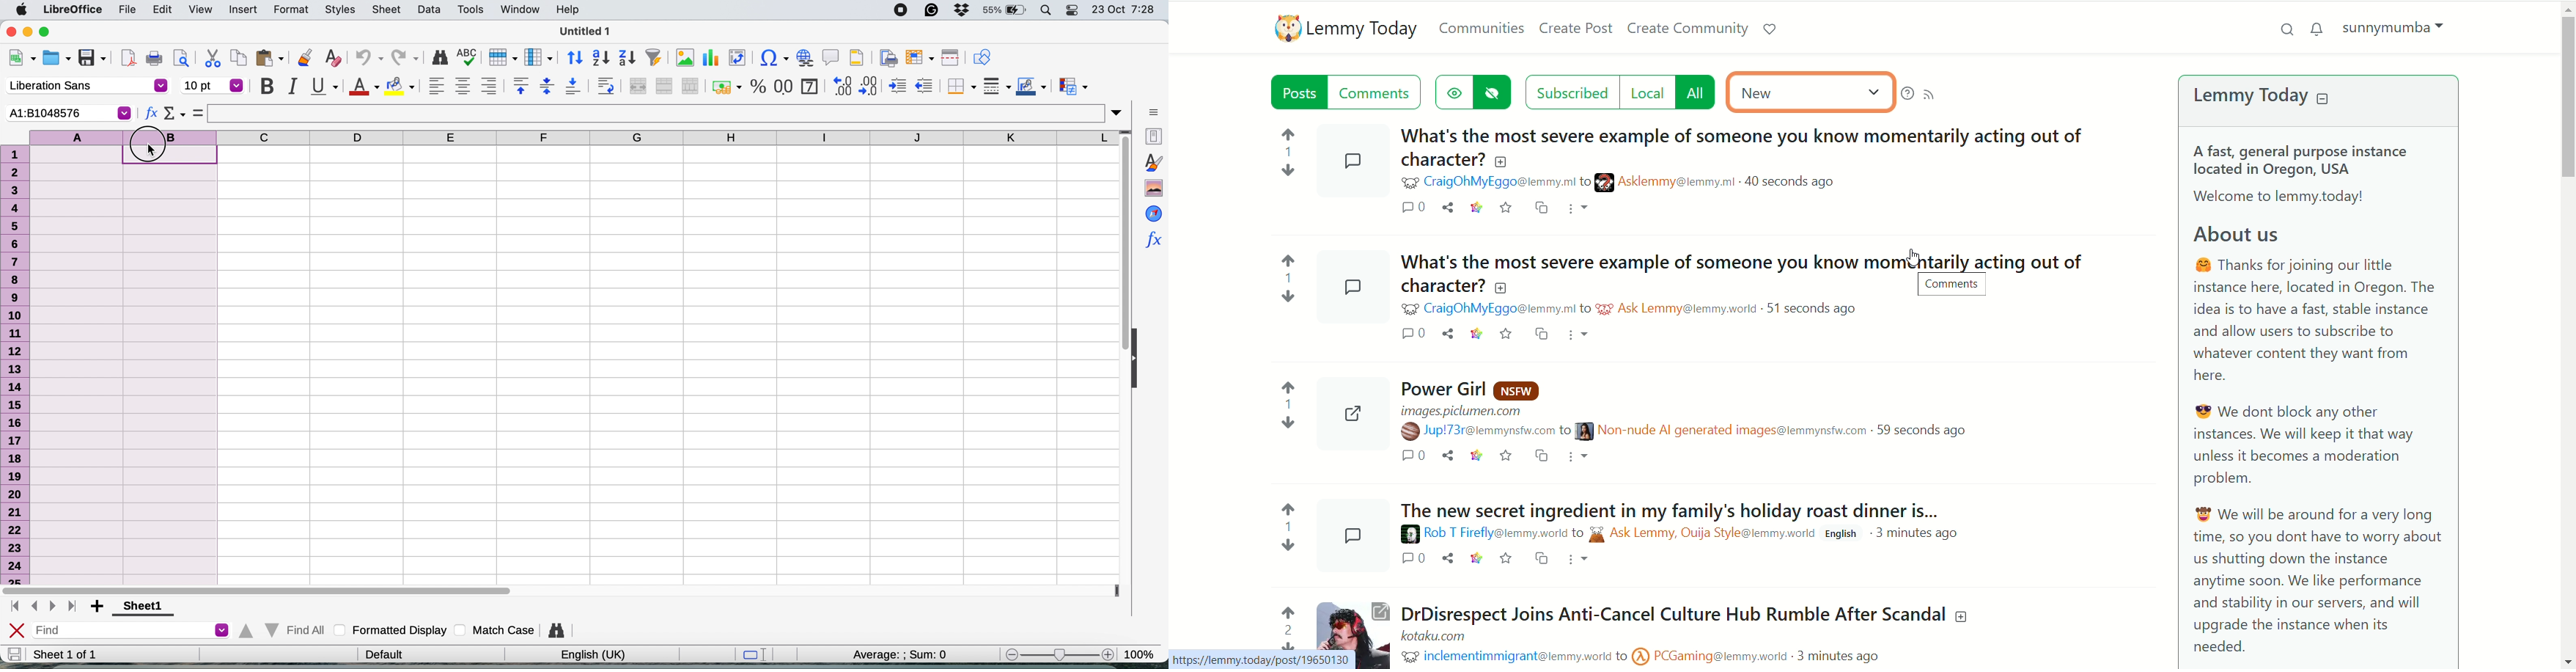  I want to click on Jup!73r@lemmynsfw.com to Non-nude Al generated images@lemmynsfw.com, so click(1633, 432).